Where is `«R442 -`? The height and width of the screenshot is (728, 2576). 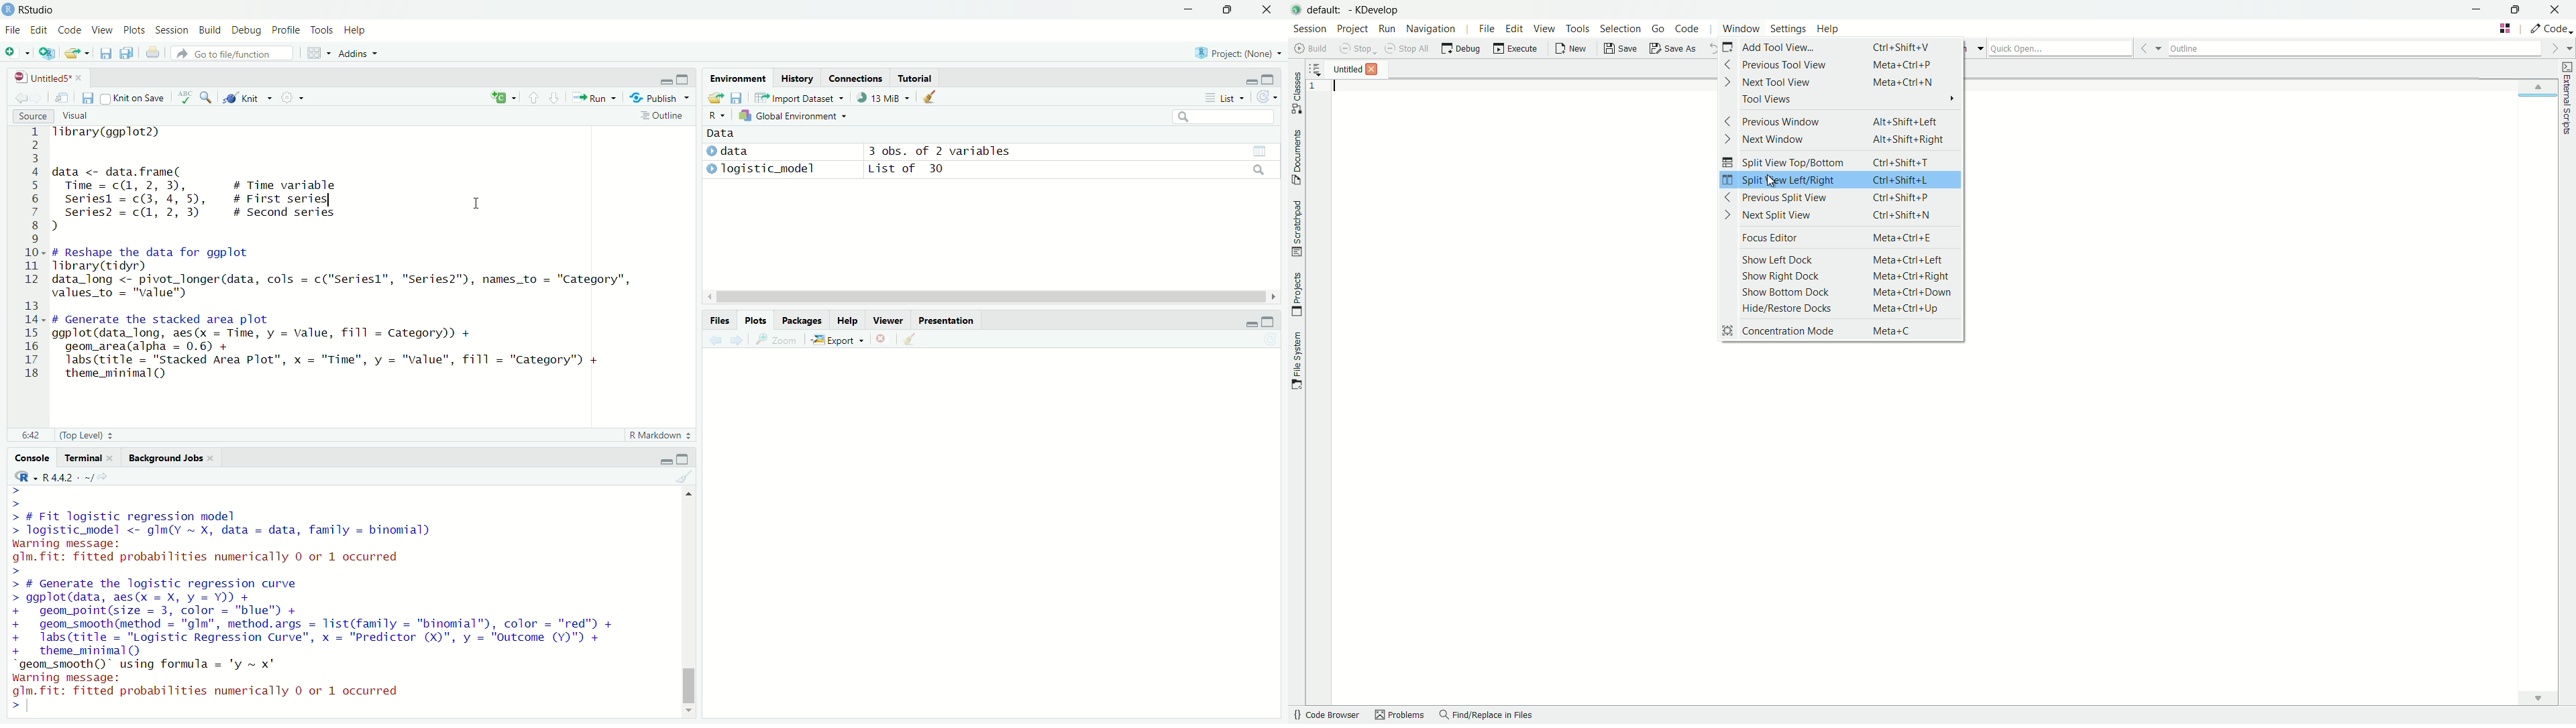 «R442 - is located at coordinates (63, 475).